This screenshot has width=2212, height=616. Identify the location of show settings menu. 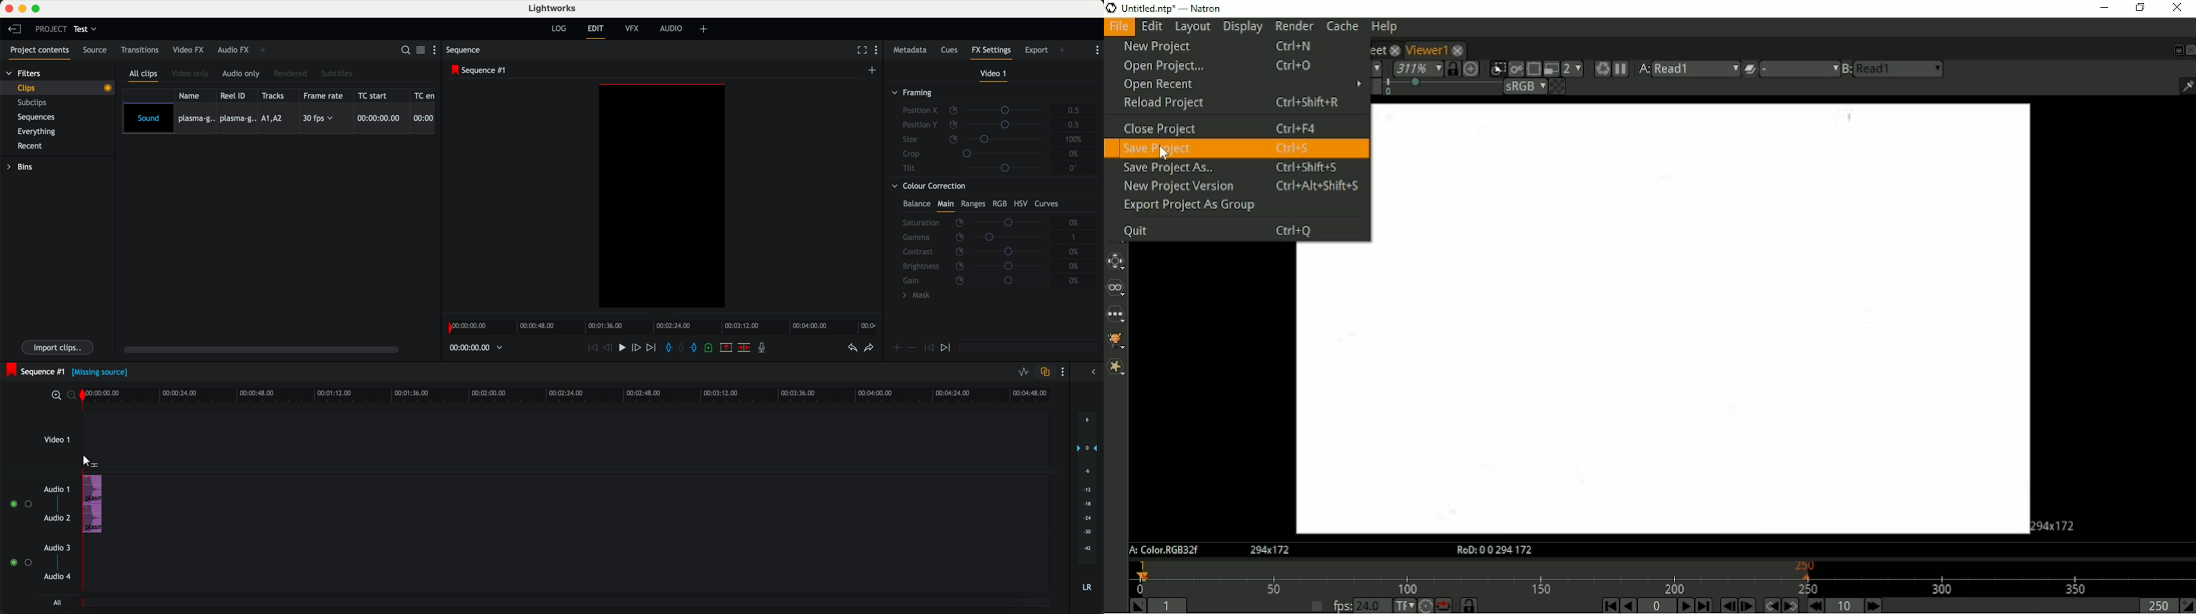
(437, 51).